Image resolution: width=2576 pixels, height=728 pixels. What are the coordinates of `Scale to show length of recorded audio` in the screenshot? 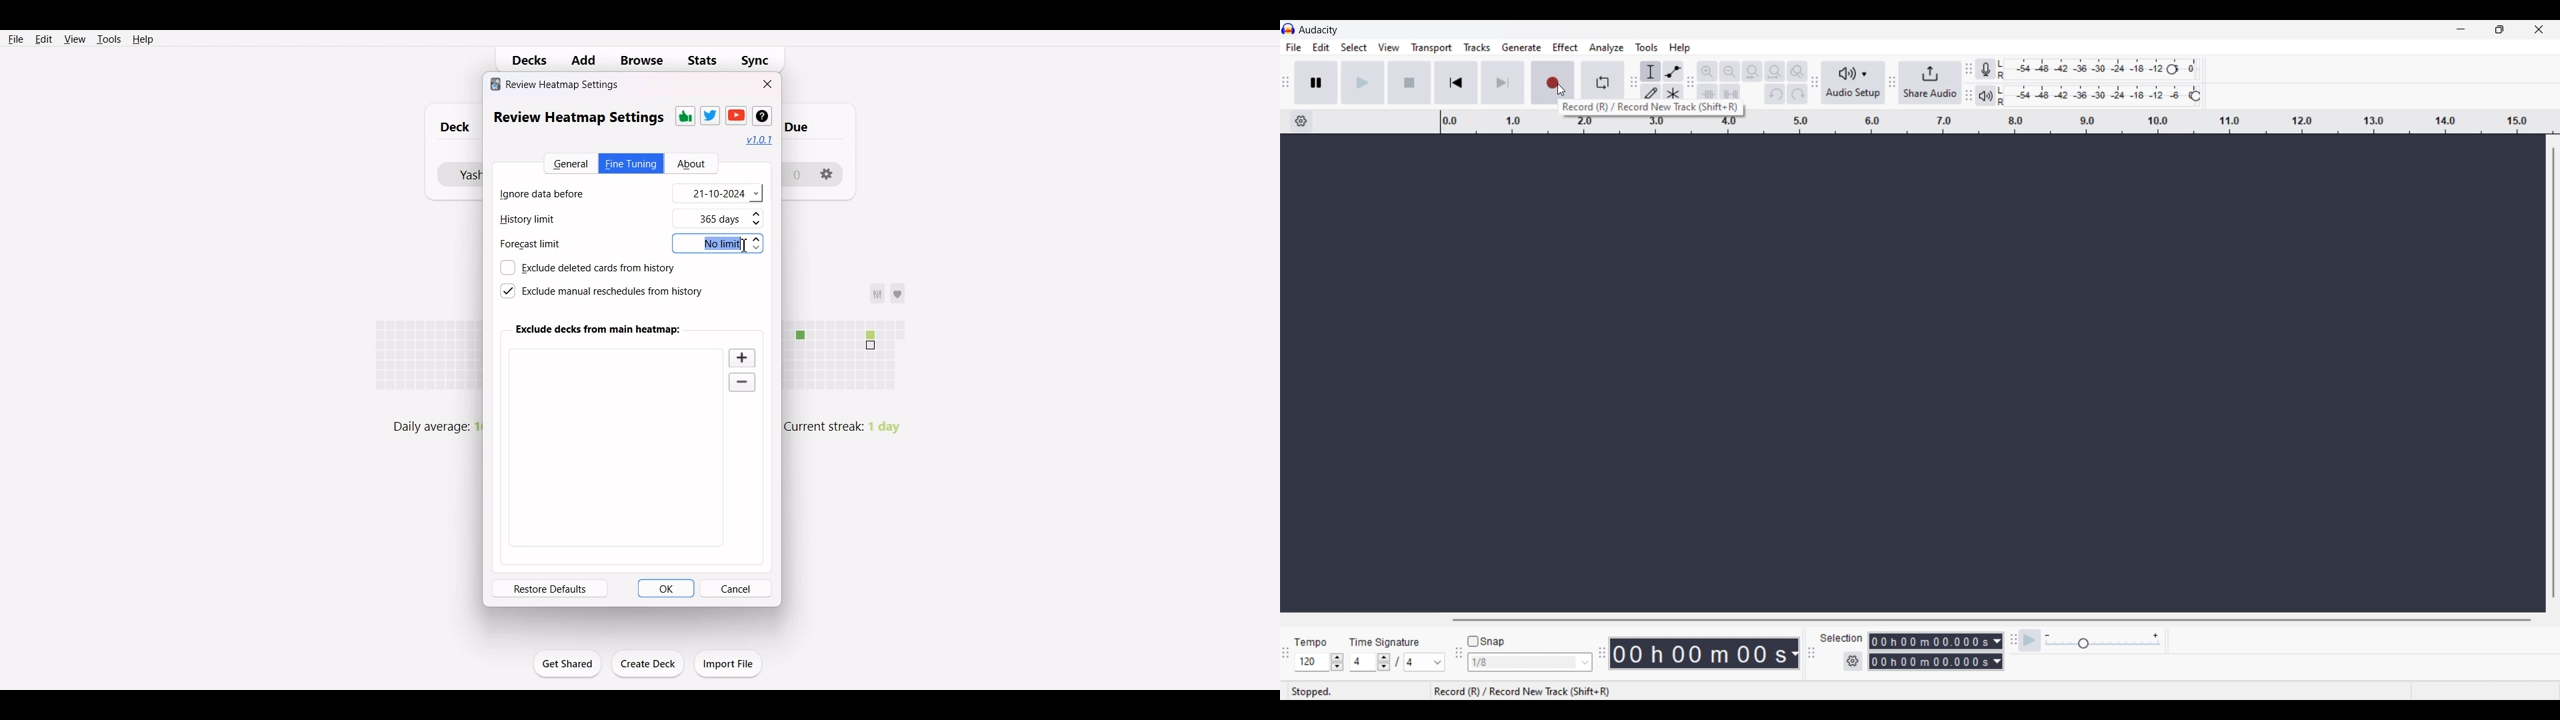 It's located at (1999, 125).